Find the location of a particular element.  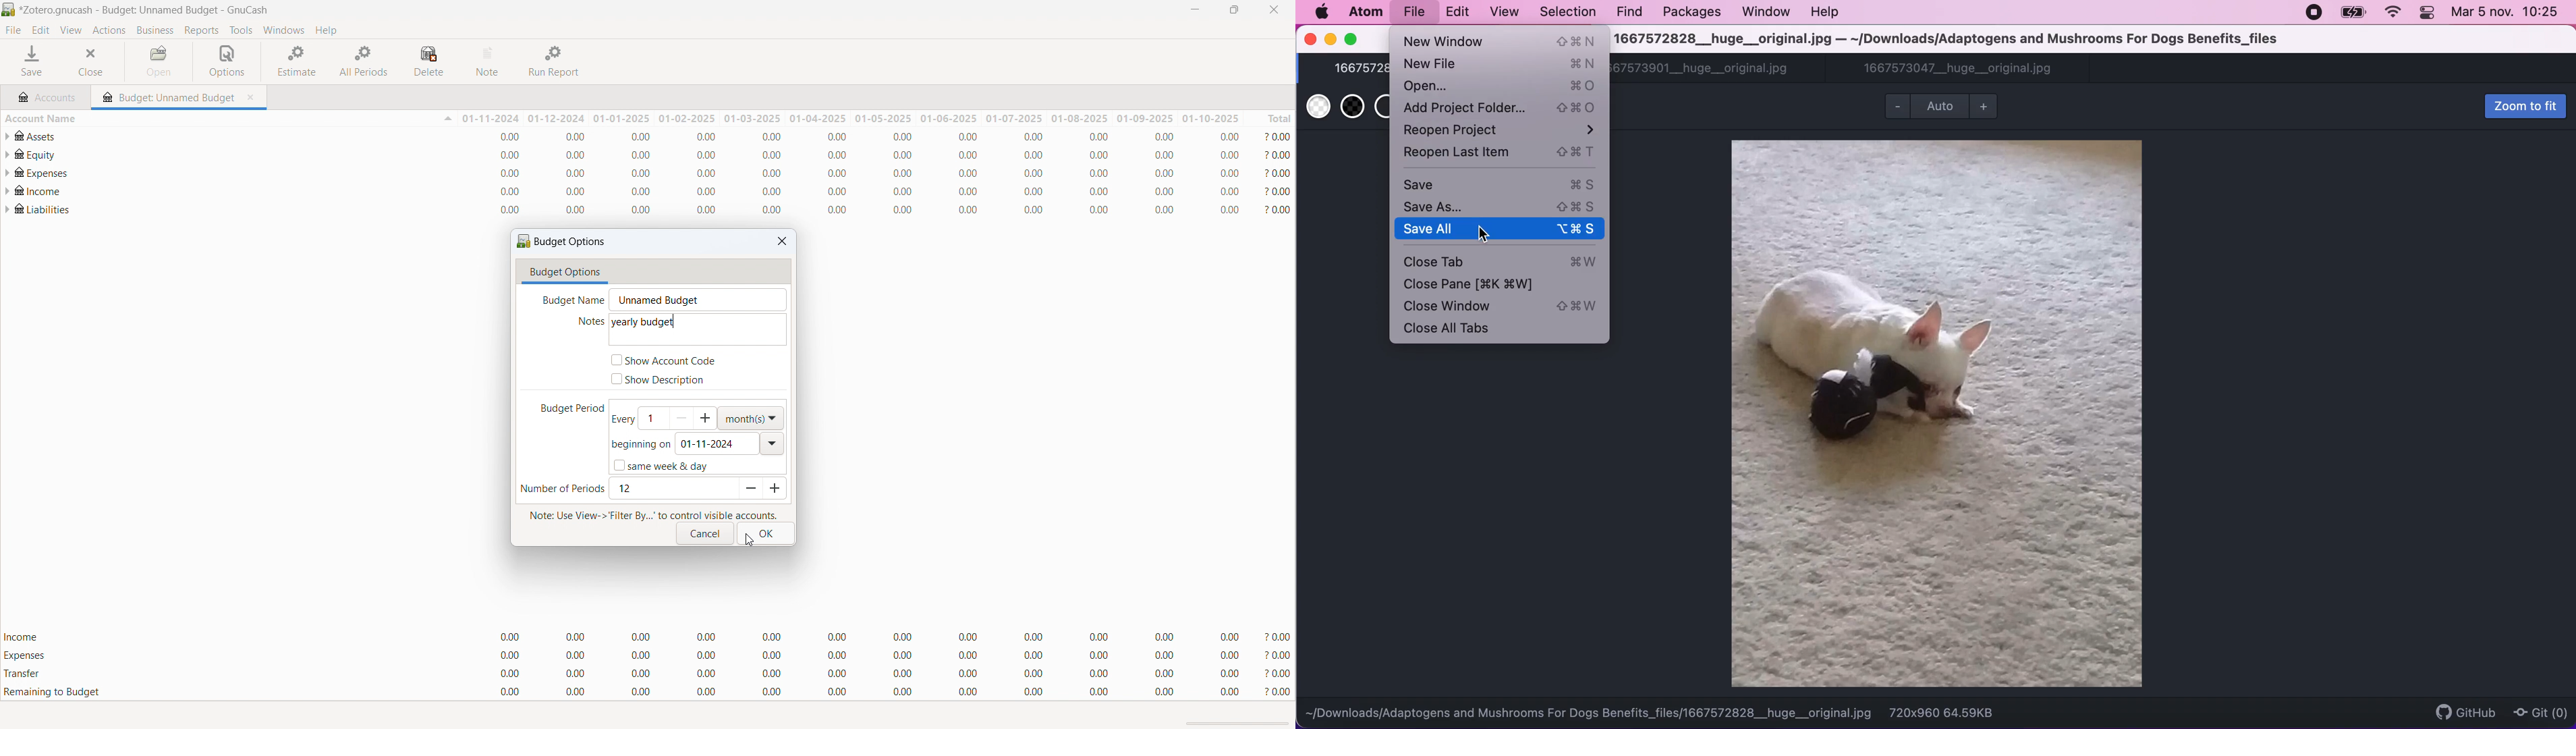

close tab is located at coordinates (254, 95).